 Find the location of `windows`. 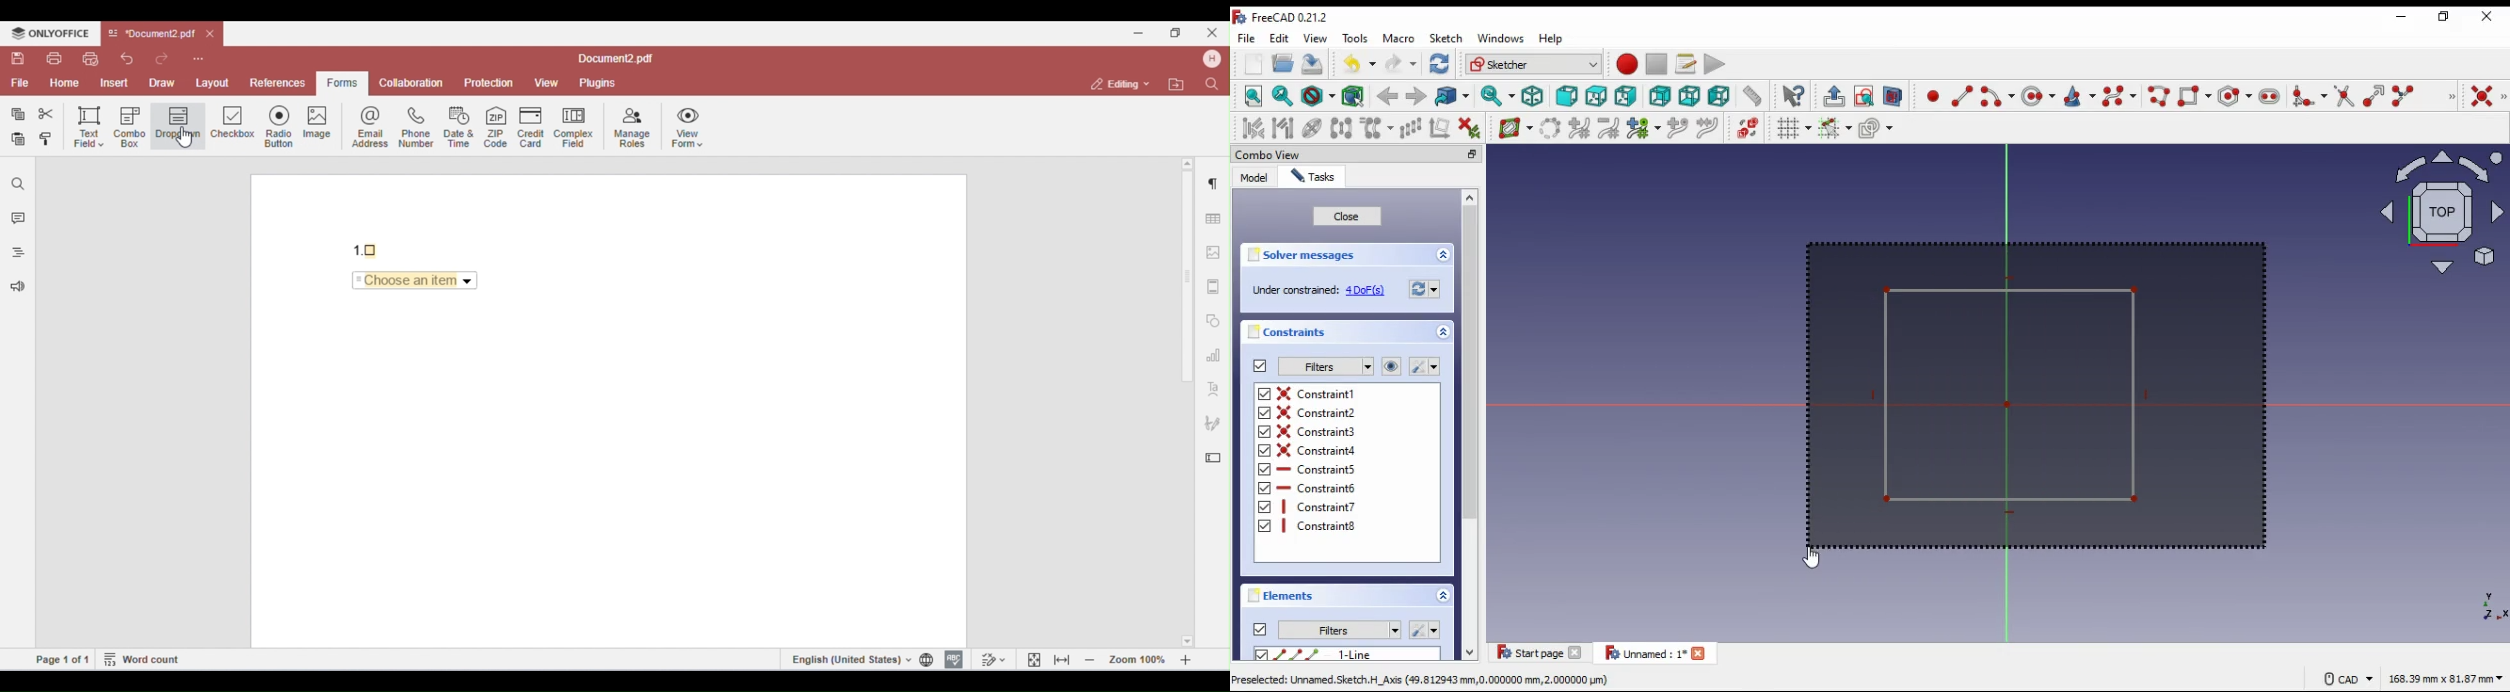

windows is located at coordinates (1500, 38).